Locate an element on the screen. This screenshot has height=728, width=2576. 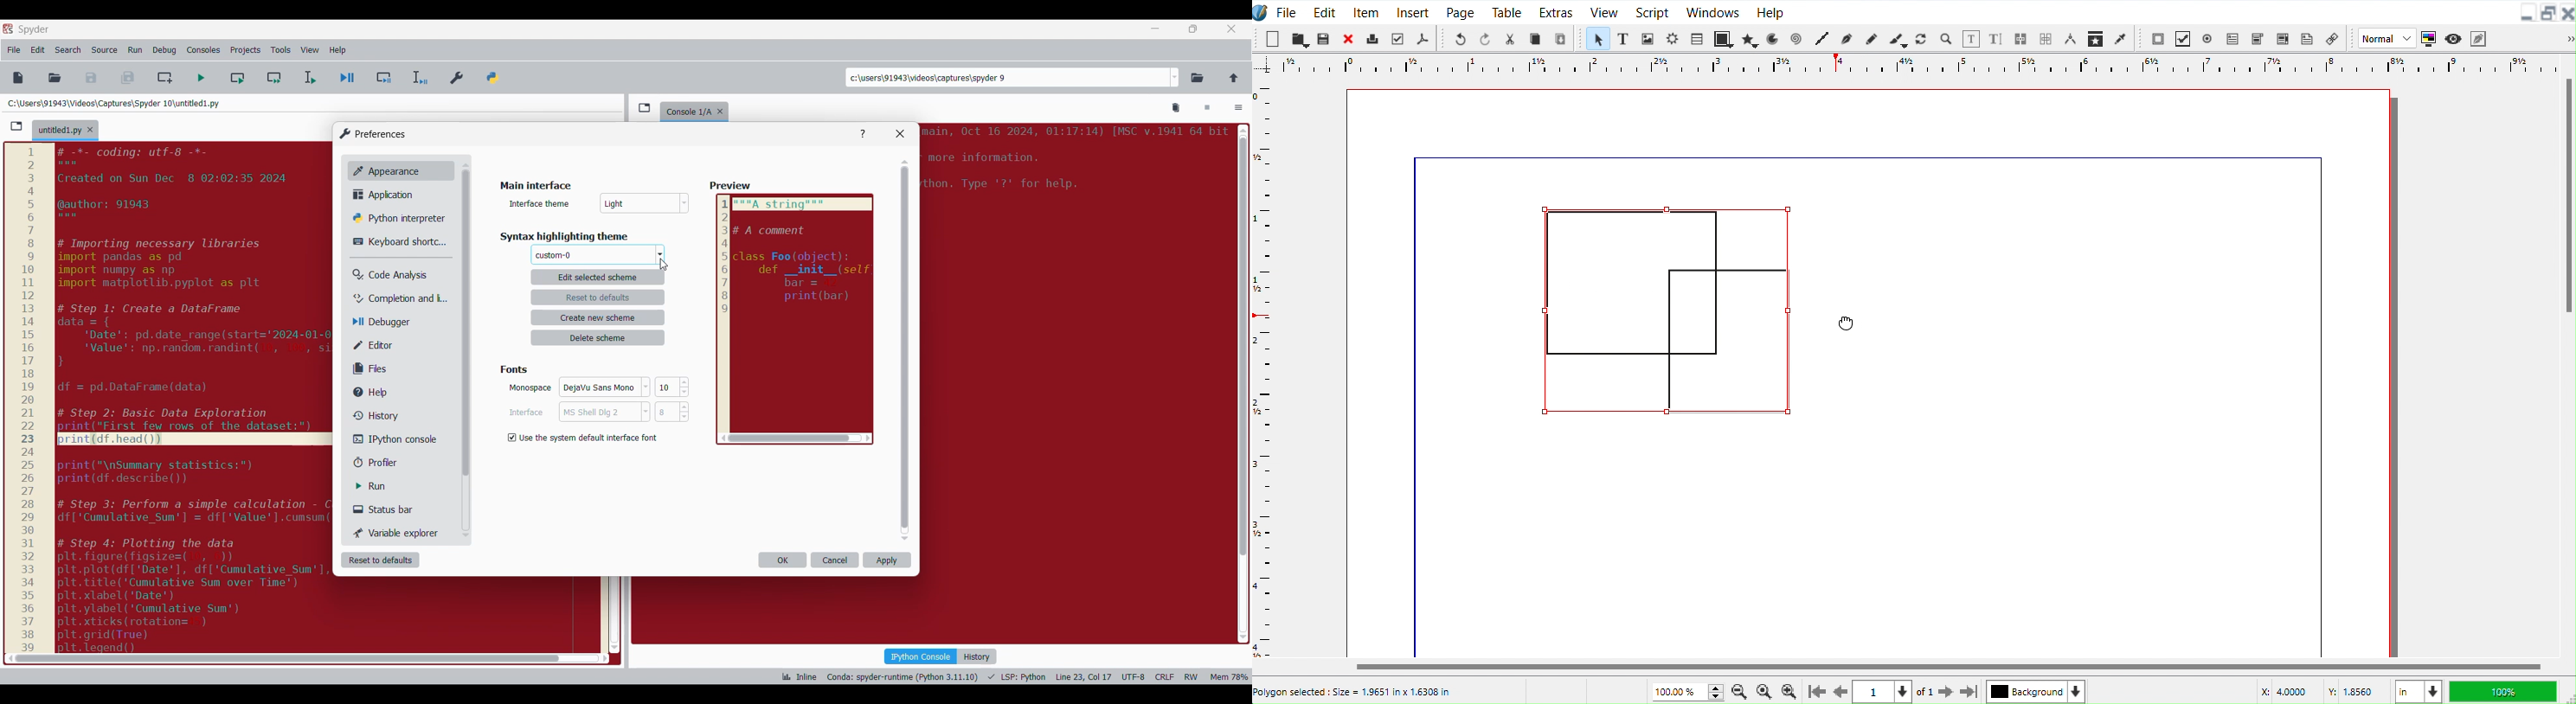
Change to parent directory is located at coordinates (1234, 78).